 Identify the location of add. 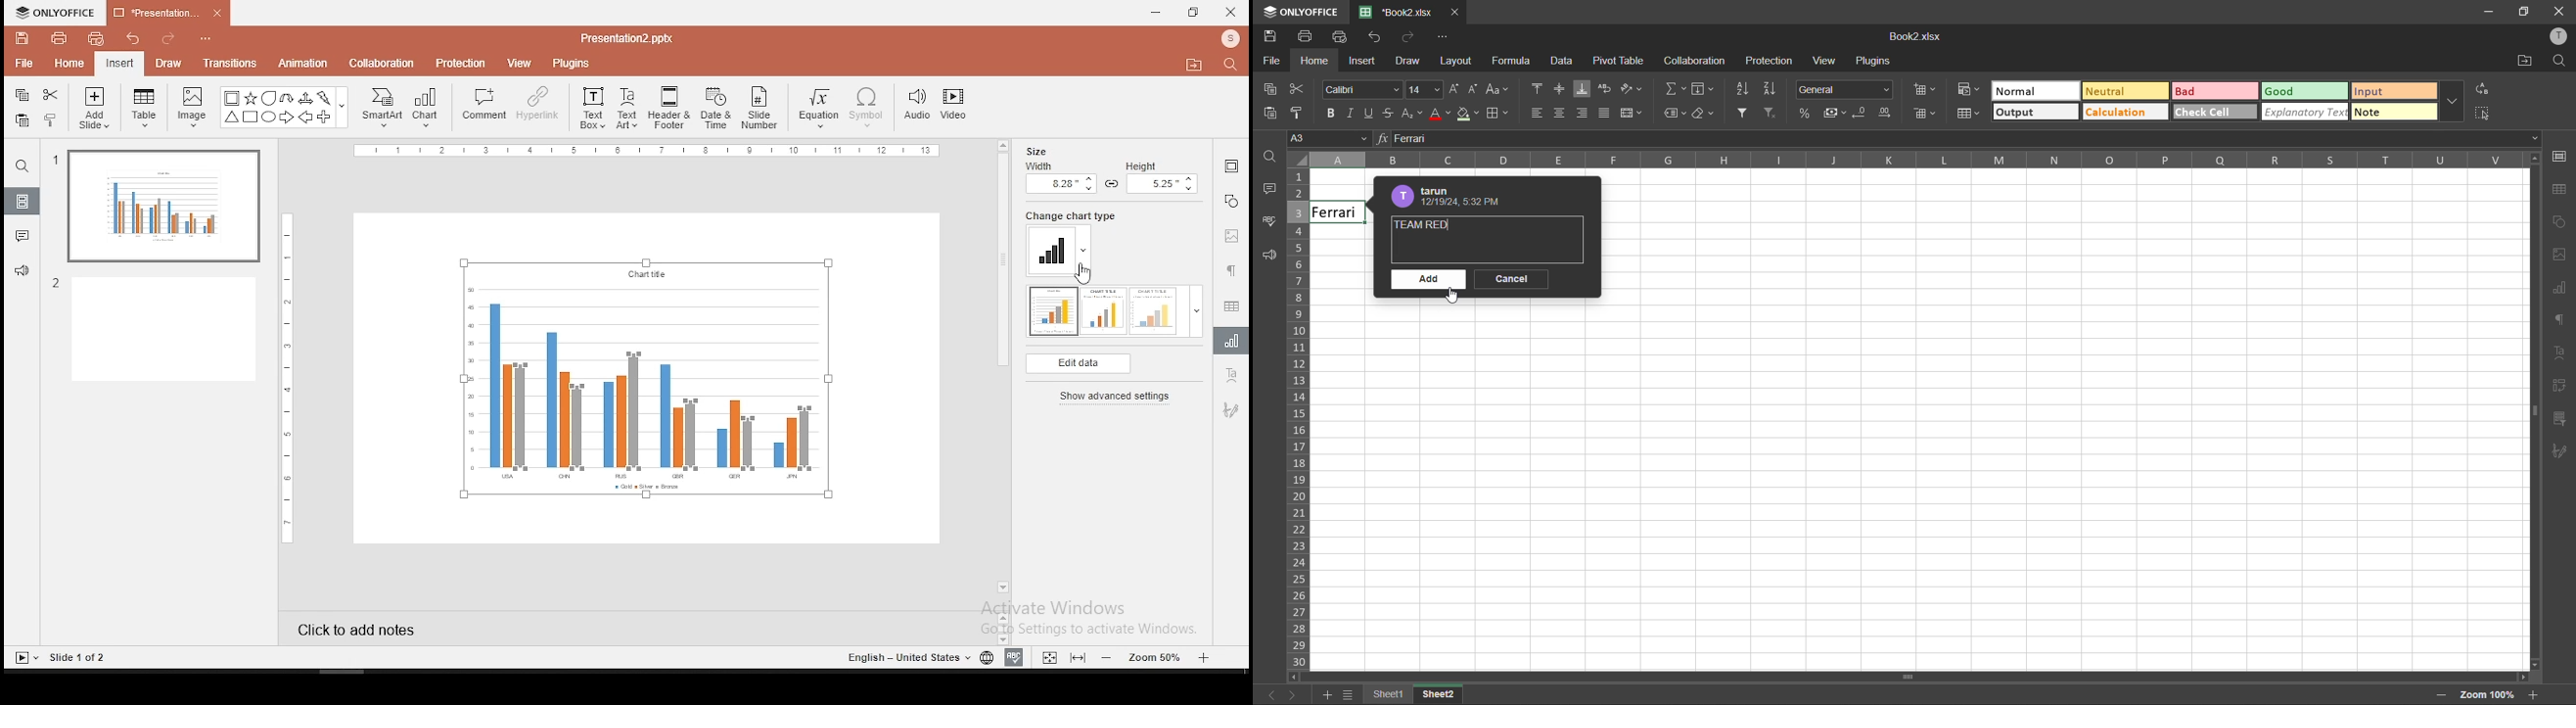
(1430, 281).